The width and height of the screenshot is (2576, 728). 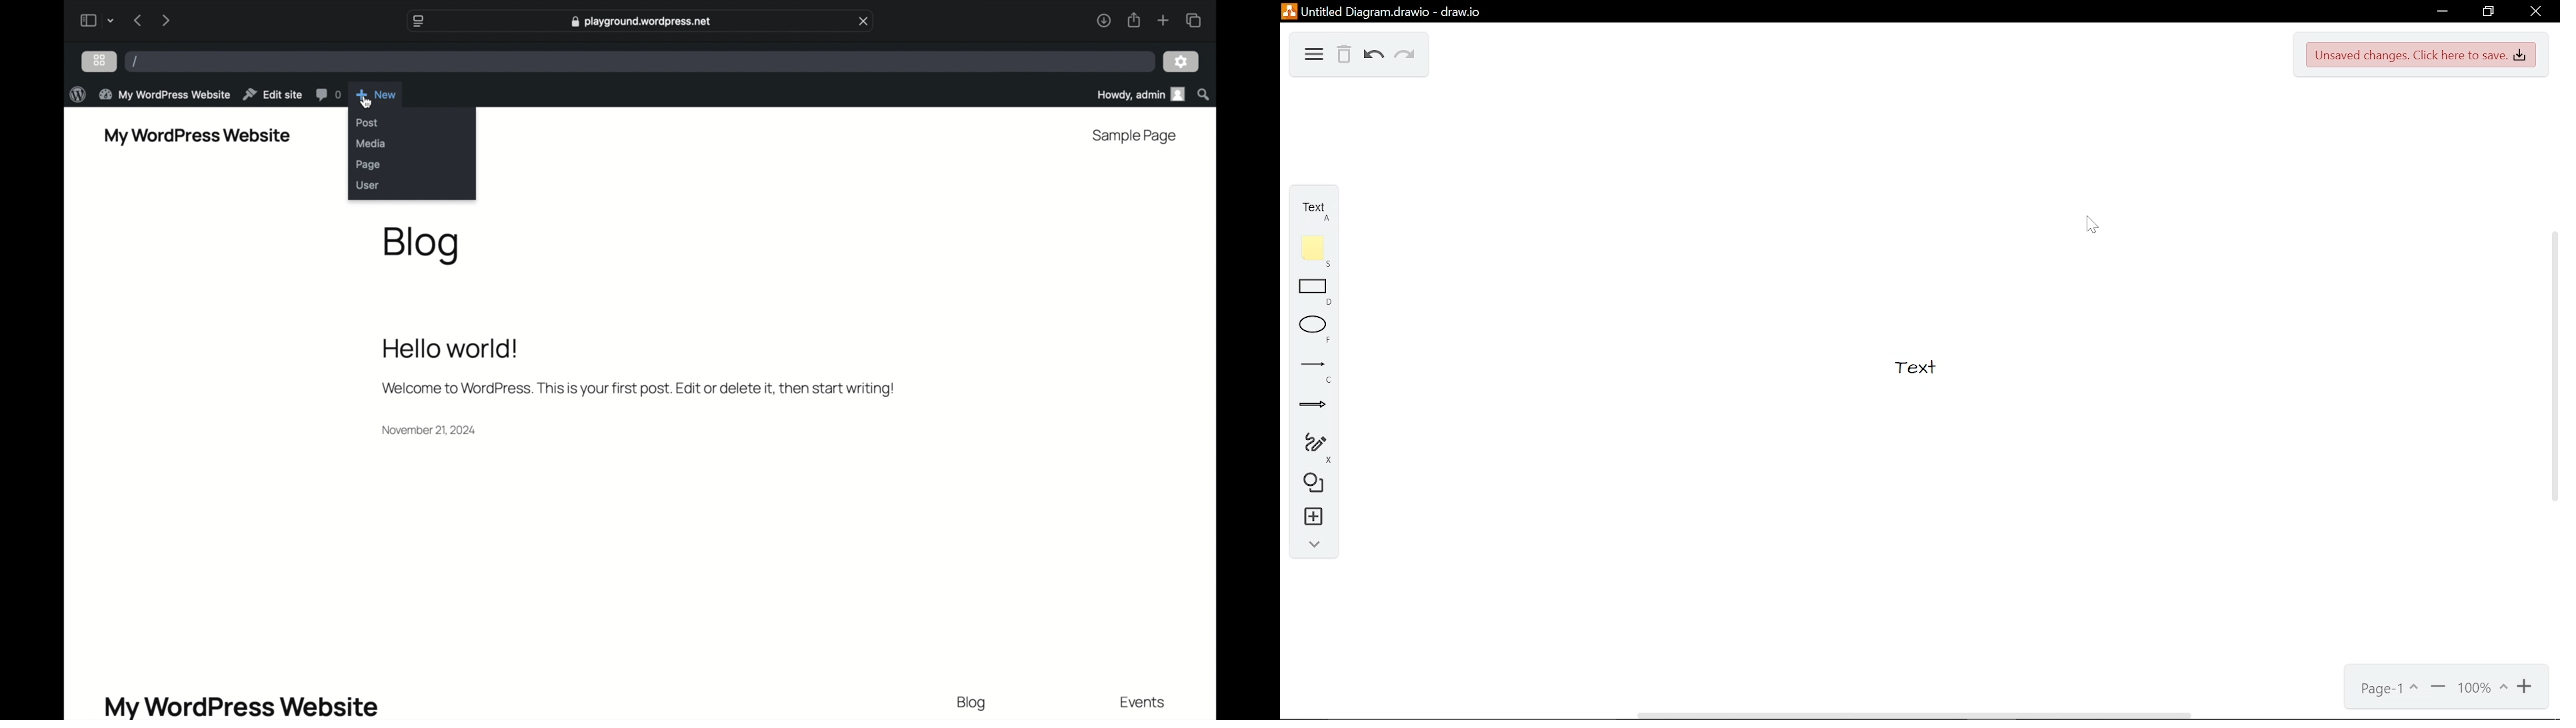 What do you see at coordinates (973, 703) in the screenshot?
I see `blog` at bounding box center [973, 703].